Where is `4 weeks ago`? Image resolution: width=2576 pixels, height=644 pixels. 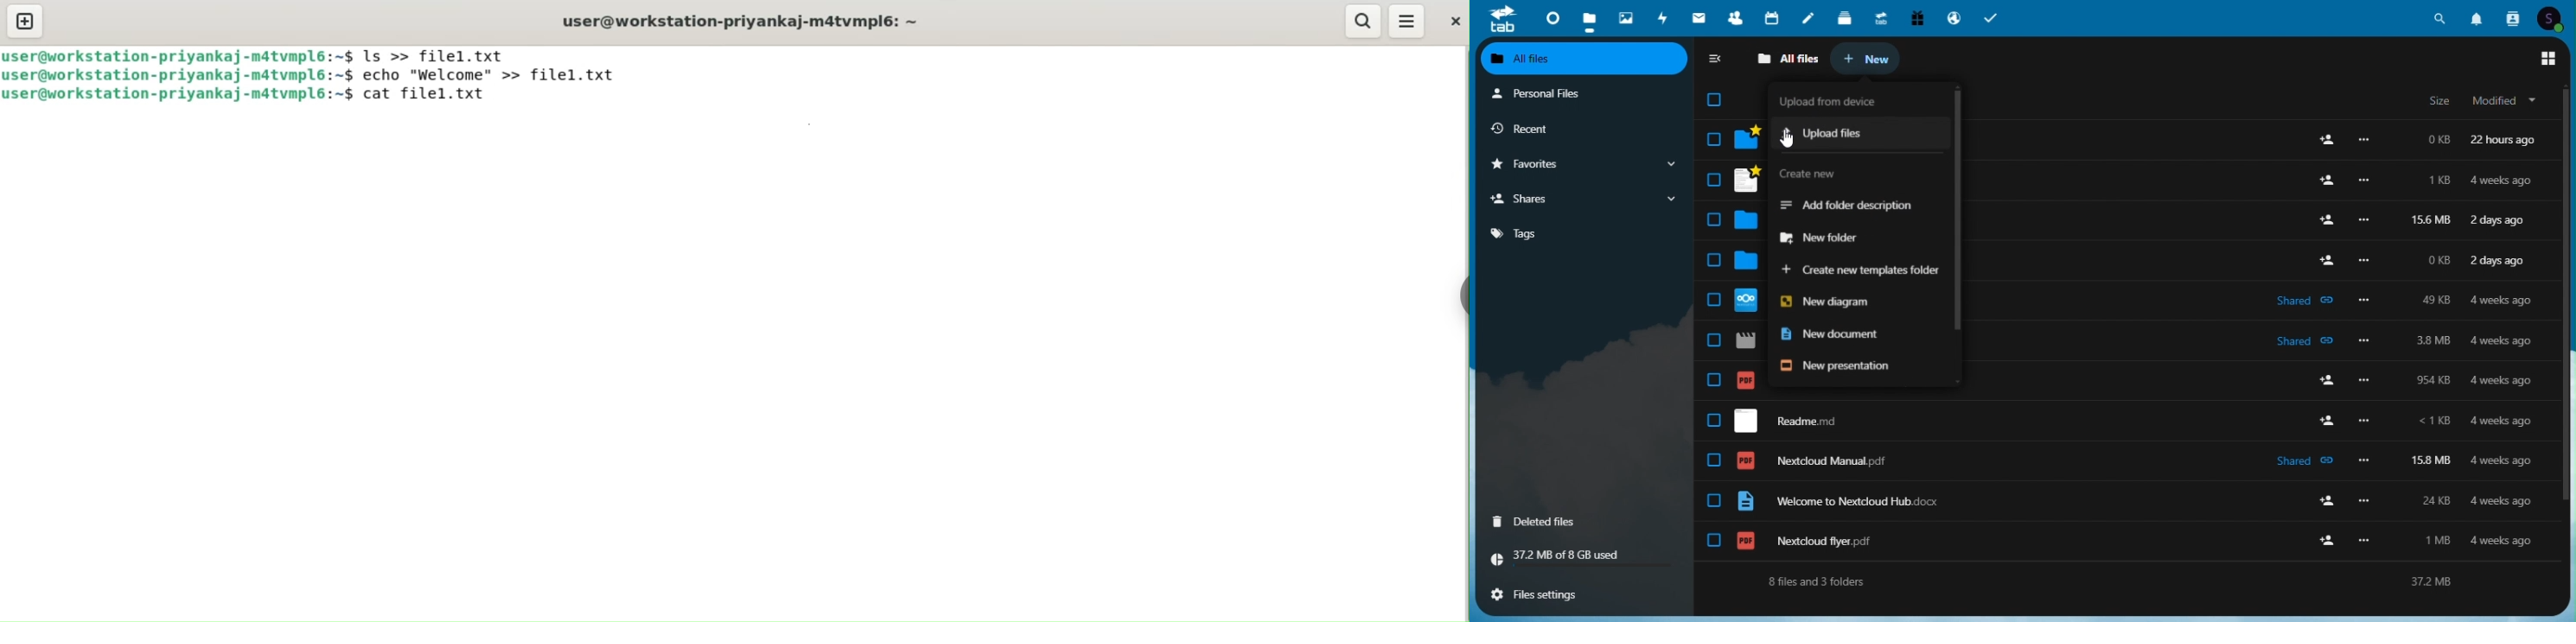 4 weeks ago is located at coordinates (2500, 181).